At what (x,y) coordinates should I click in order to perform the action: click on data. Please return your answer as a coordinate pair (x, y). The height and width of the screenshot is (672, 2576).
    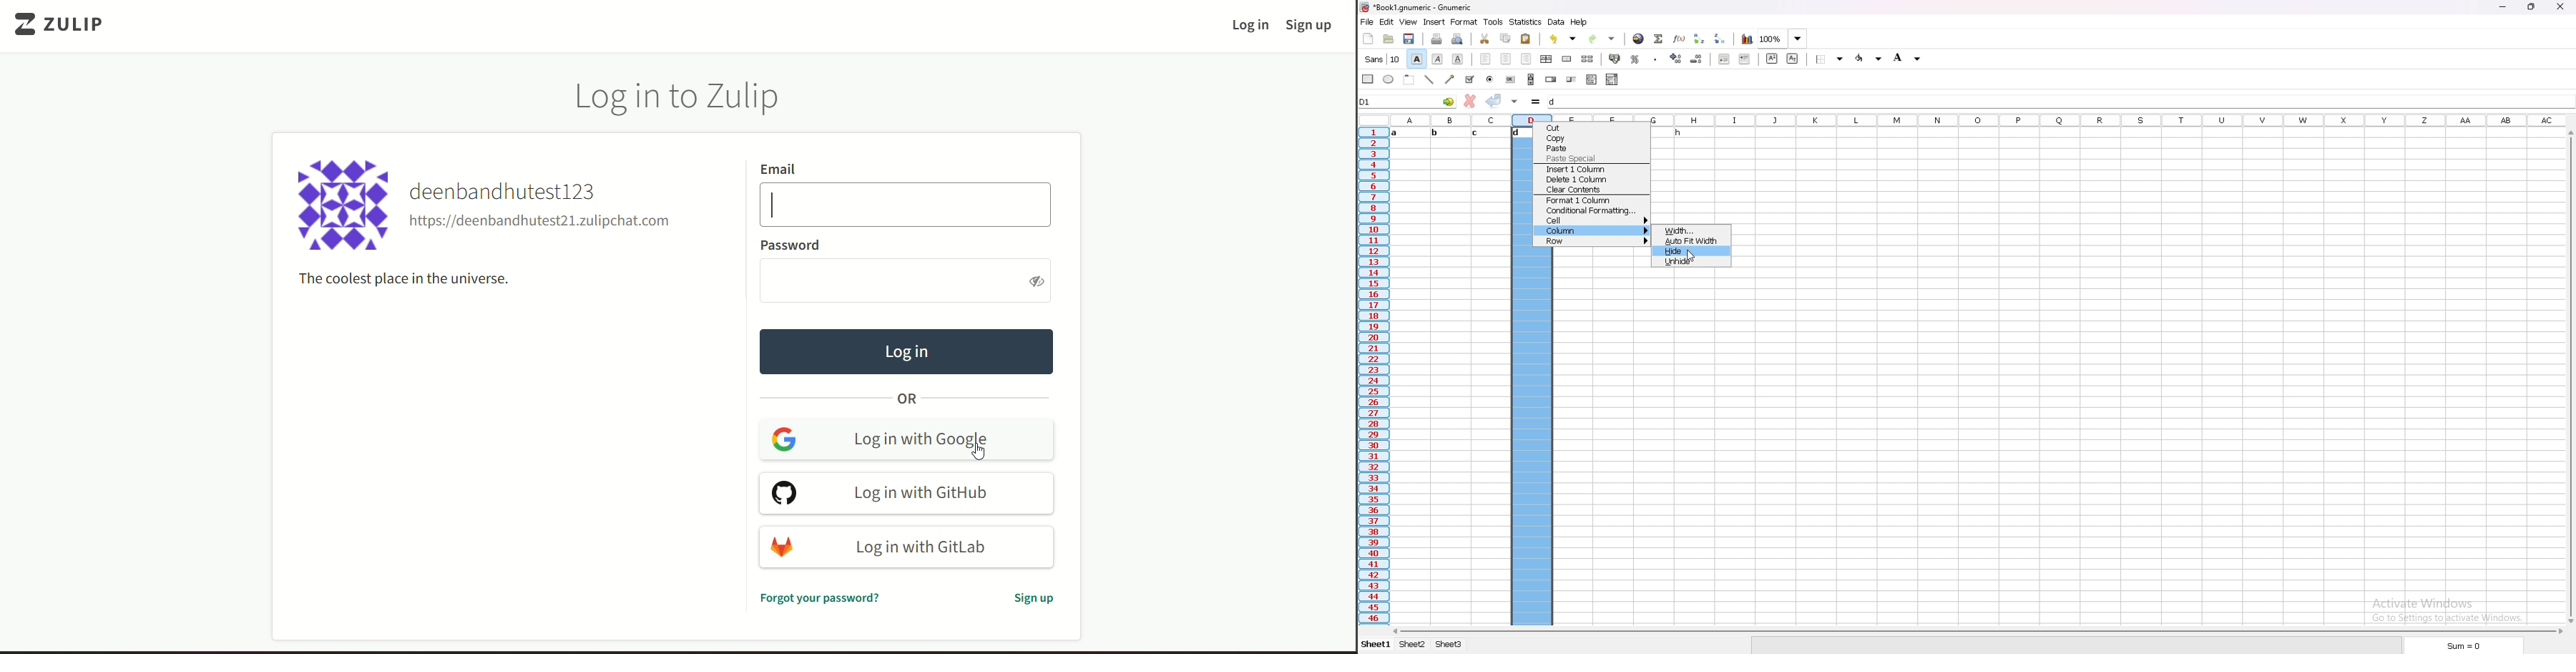
    Looking at the image, I should click on (1557, 22).